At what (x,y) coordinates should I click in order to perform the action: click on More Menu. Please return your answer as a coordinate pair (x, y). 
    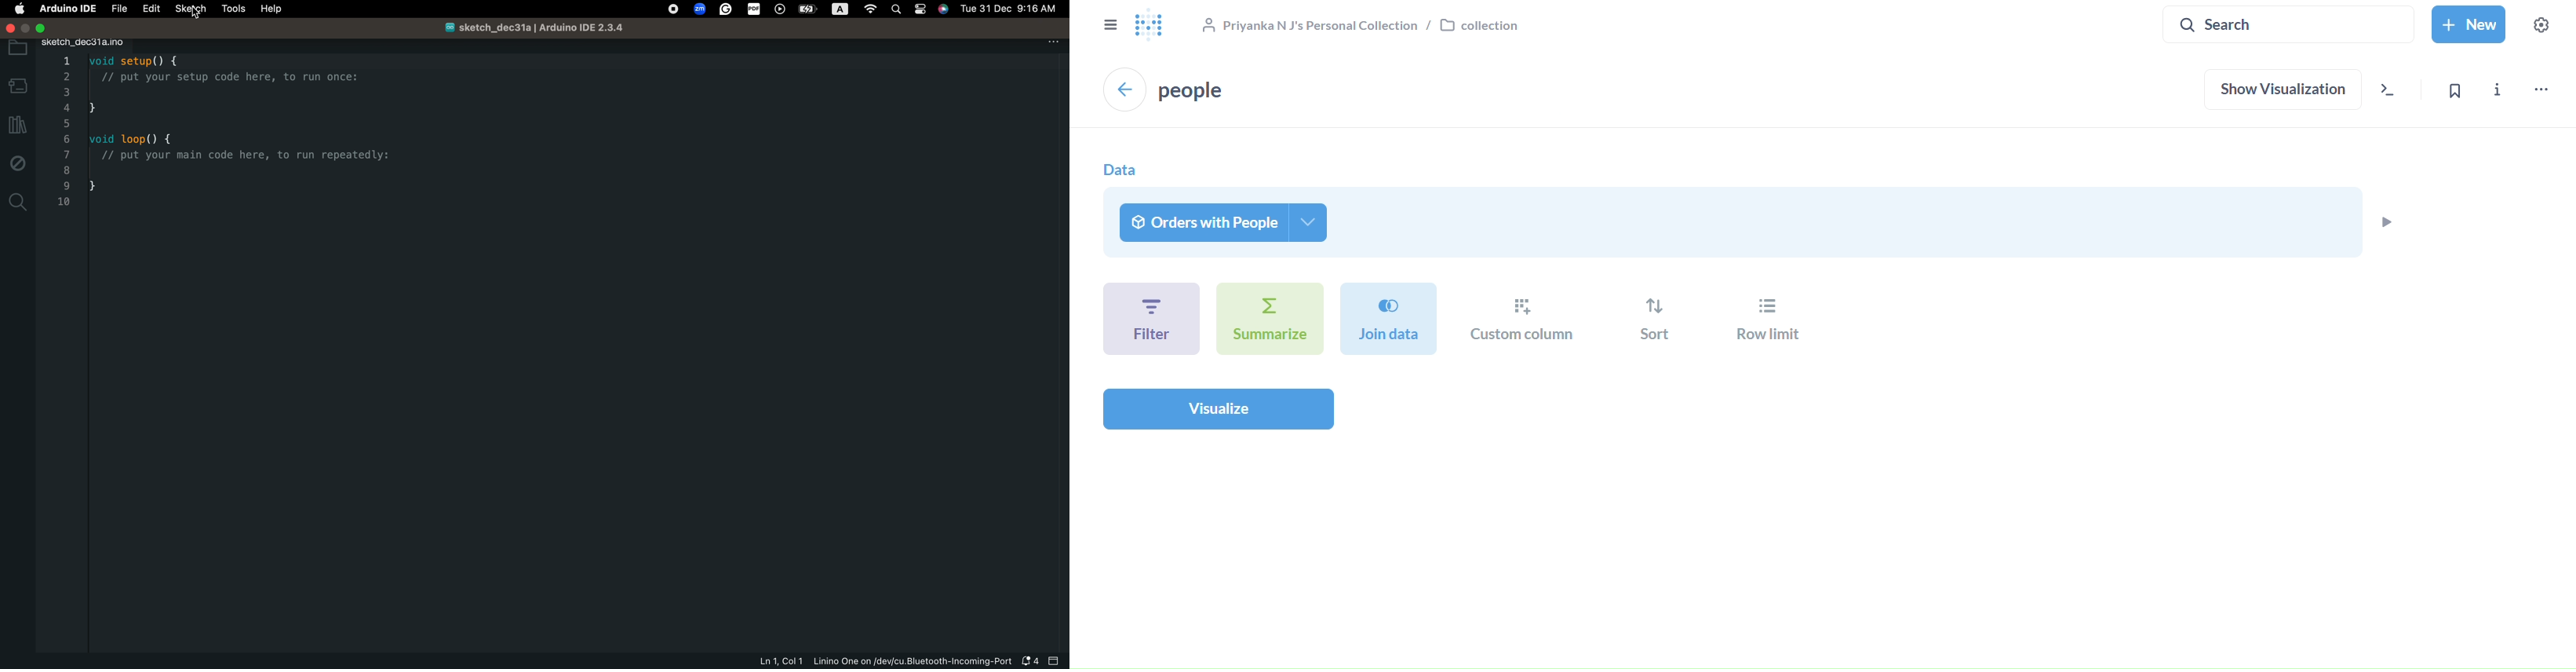
    Looking at the image, I should click on (1056, 46).